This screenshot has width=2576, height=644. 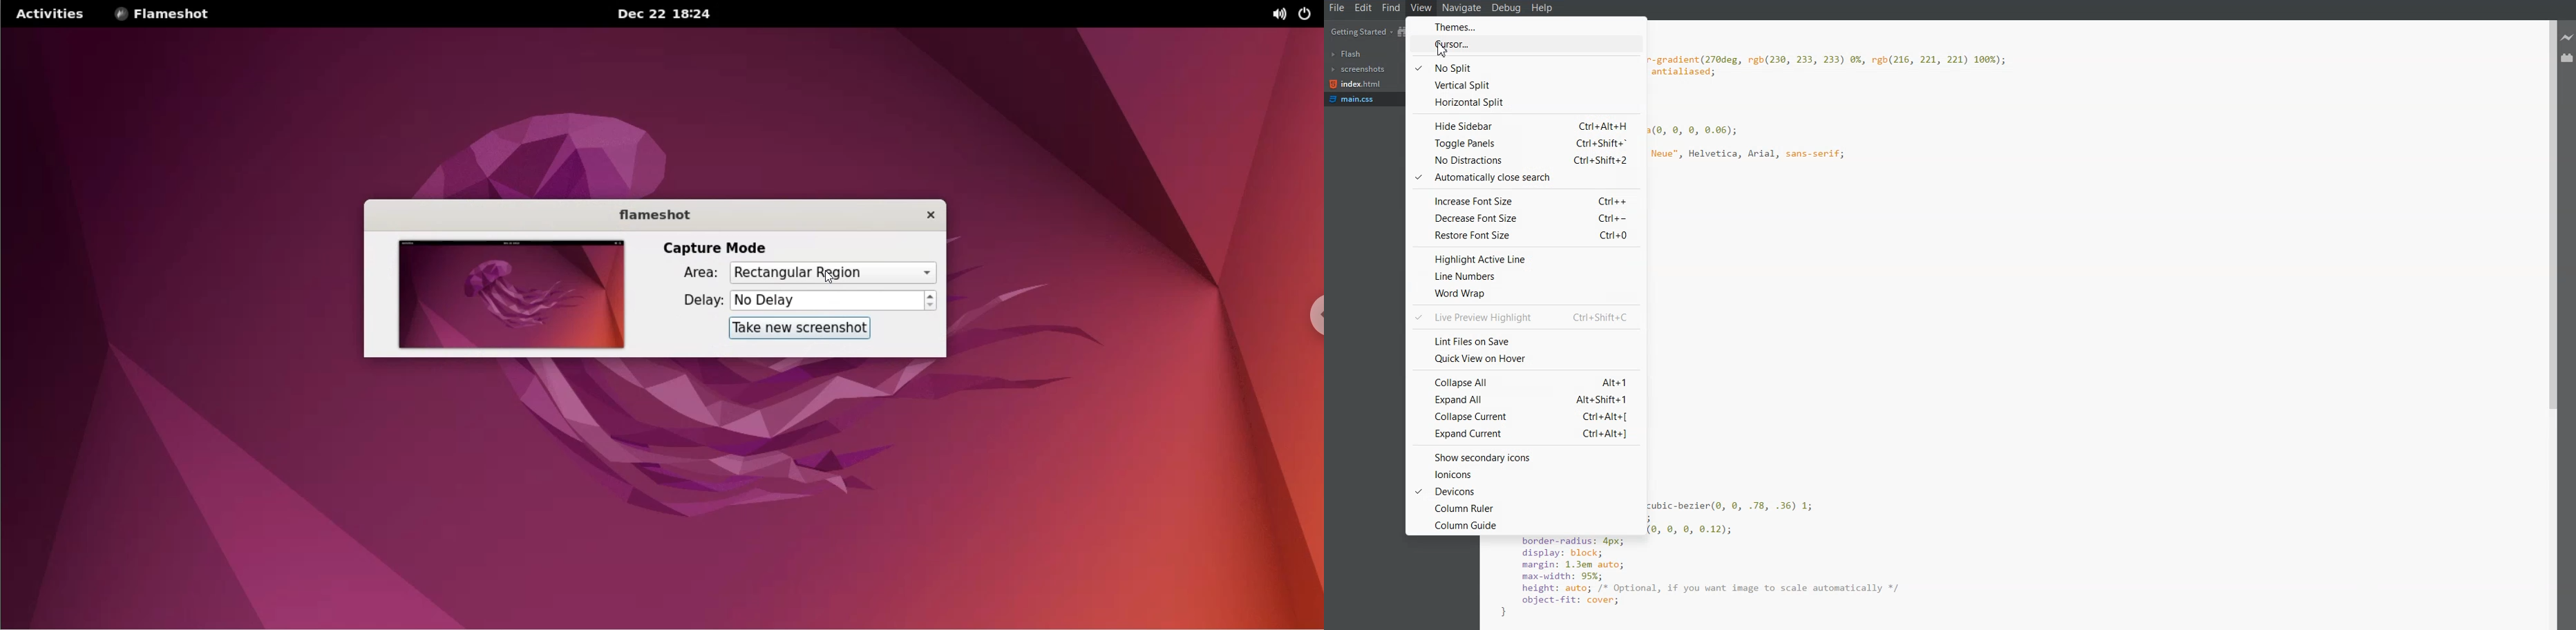 What do you see at coordinates (1347, 54) in the screenshot?
I see `Flash` at bounding box center [1347, 54].